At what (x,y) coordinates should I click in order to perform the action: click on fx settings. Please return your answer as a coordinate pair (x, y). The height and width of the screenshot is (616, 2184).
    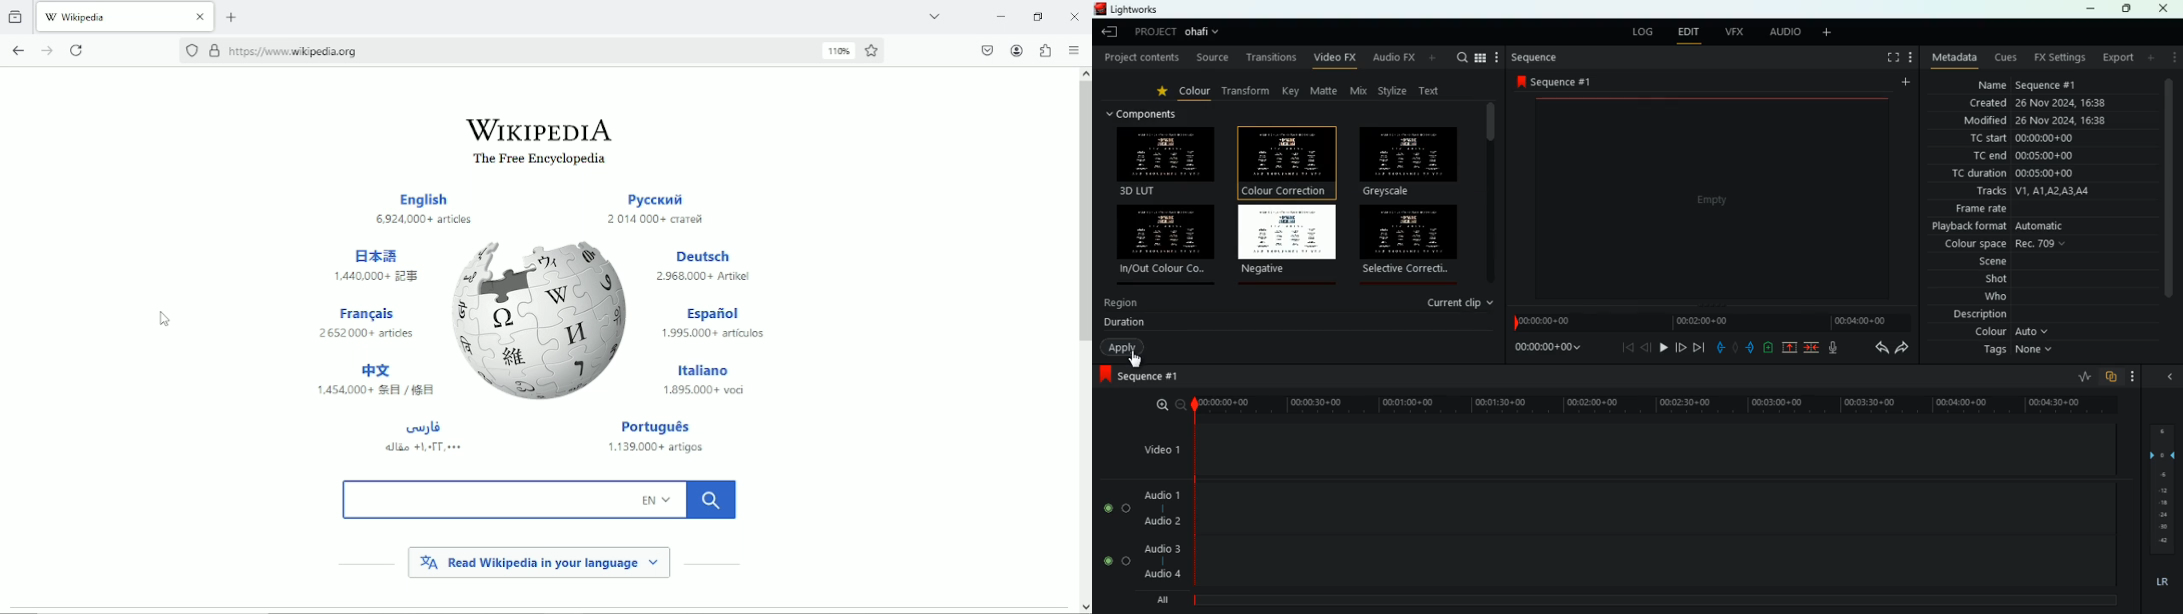
    Looking at the image, I should click on (2062, 57).